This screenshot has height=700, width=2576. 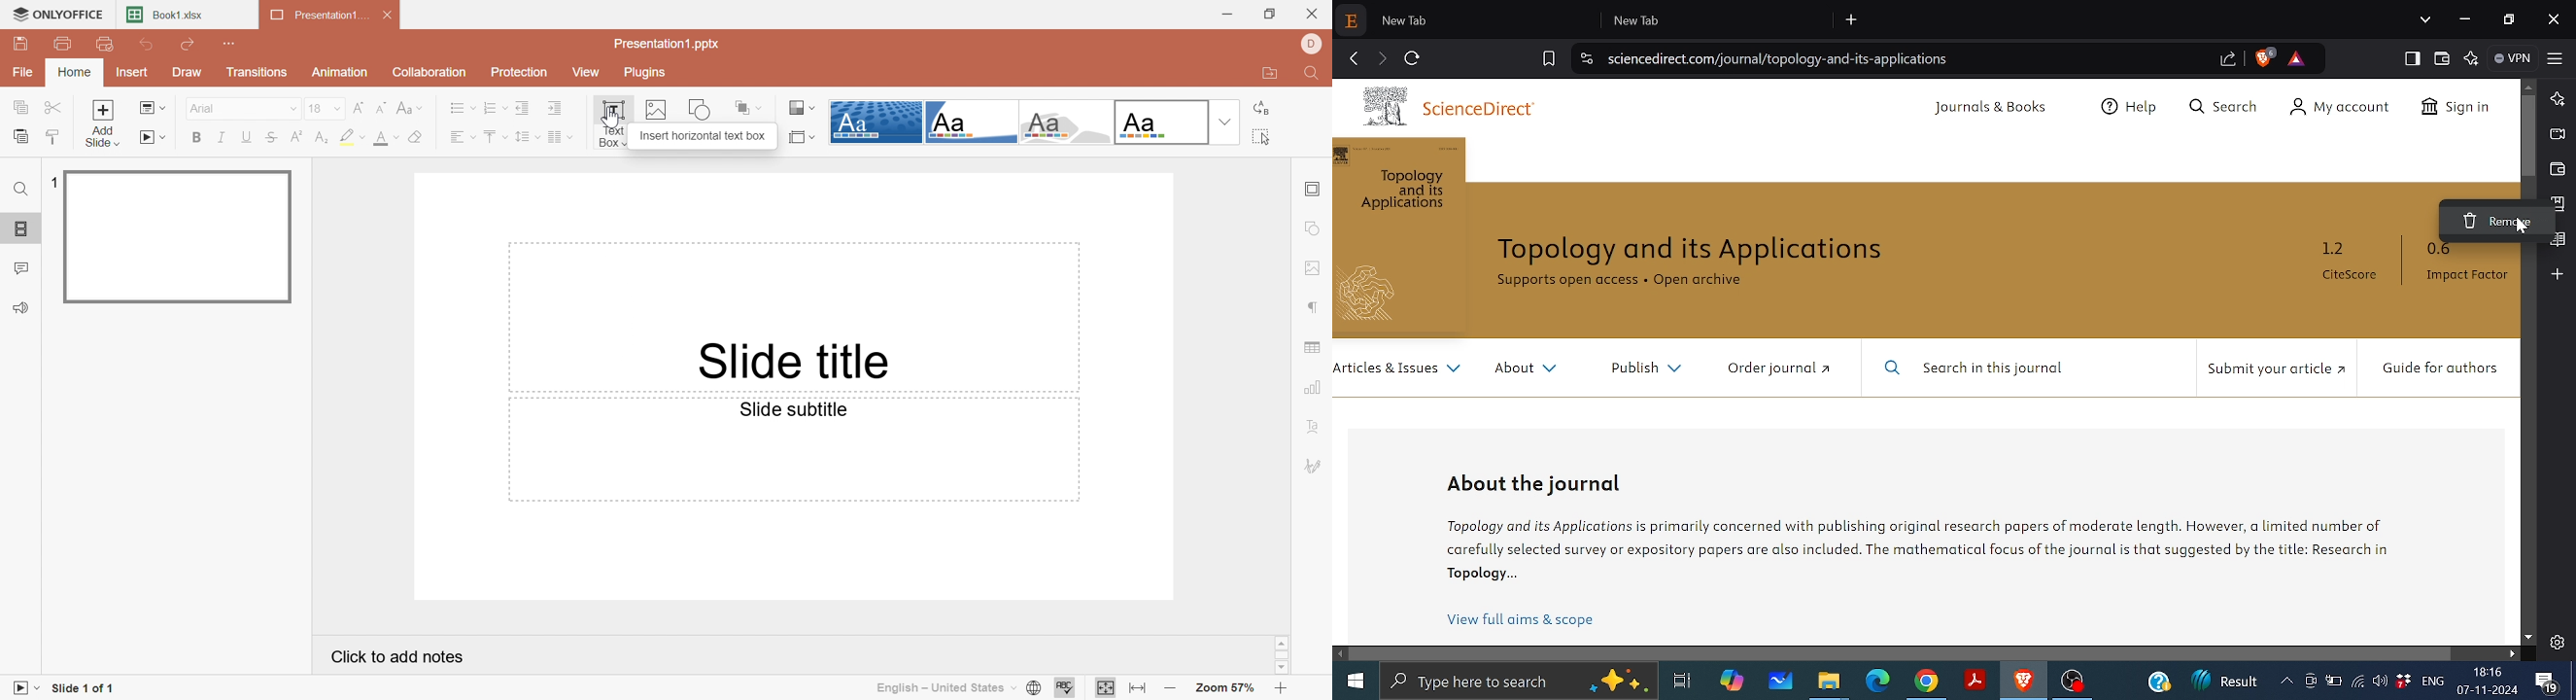 What do you see at coordinates (1270, 12) in the screenshot?
I see `Restore down` at bounding box center [1270, 12].